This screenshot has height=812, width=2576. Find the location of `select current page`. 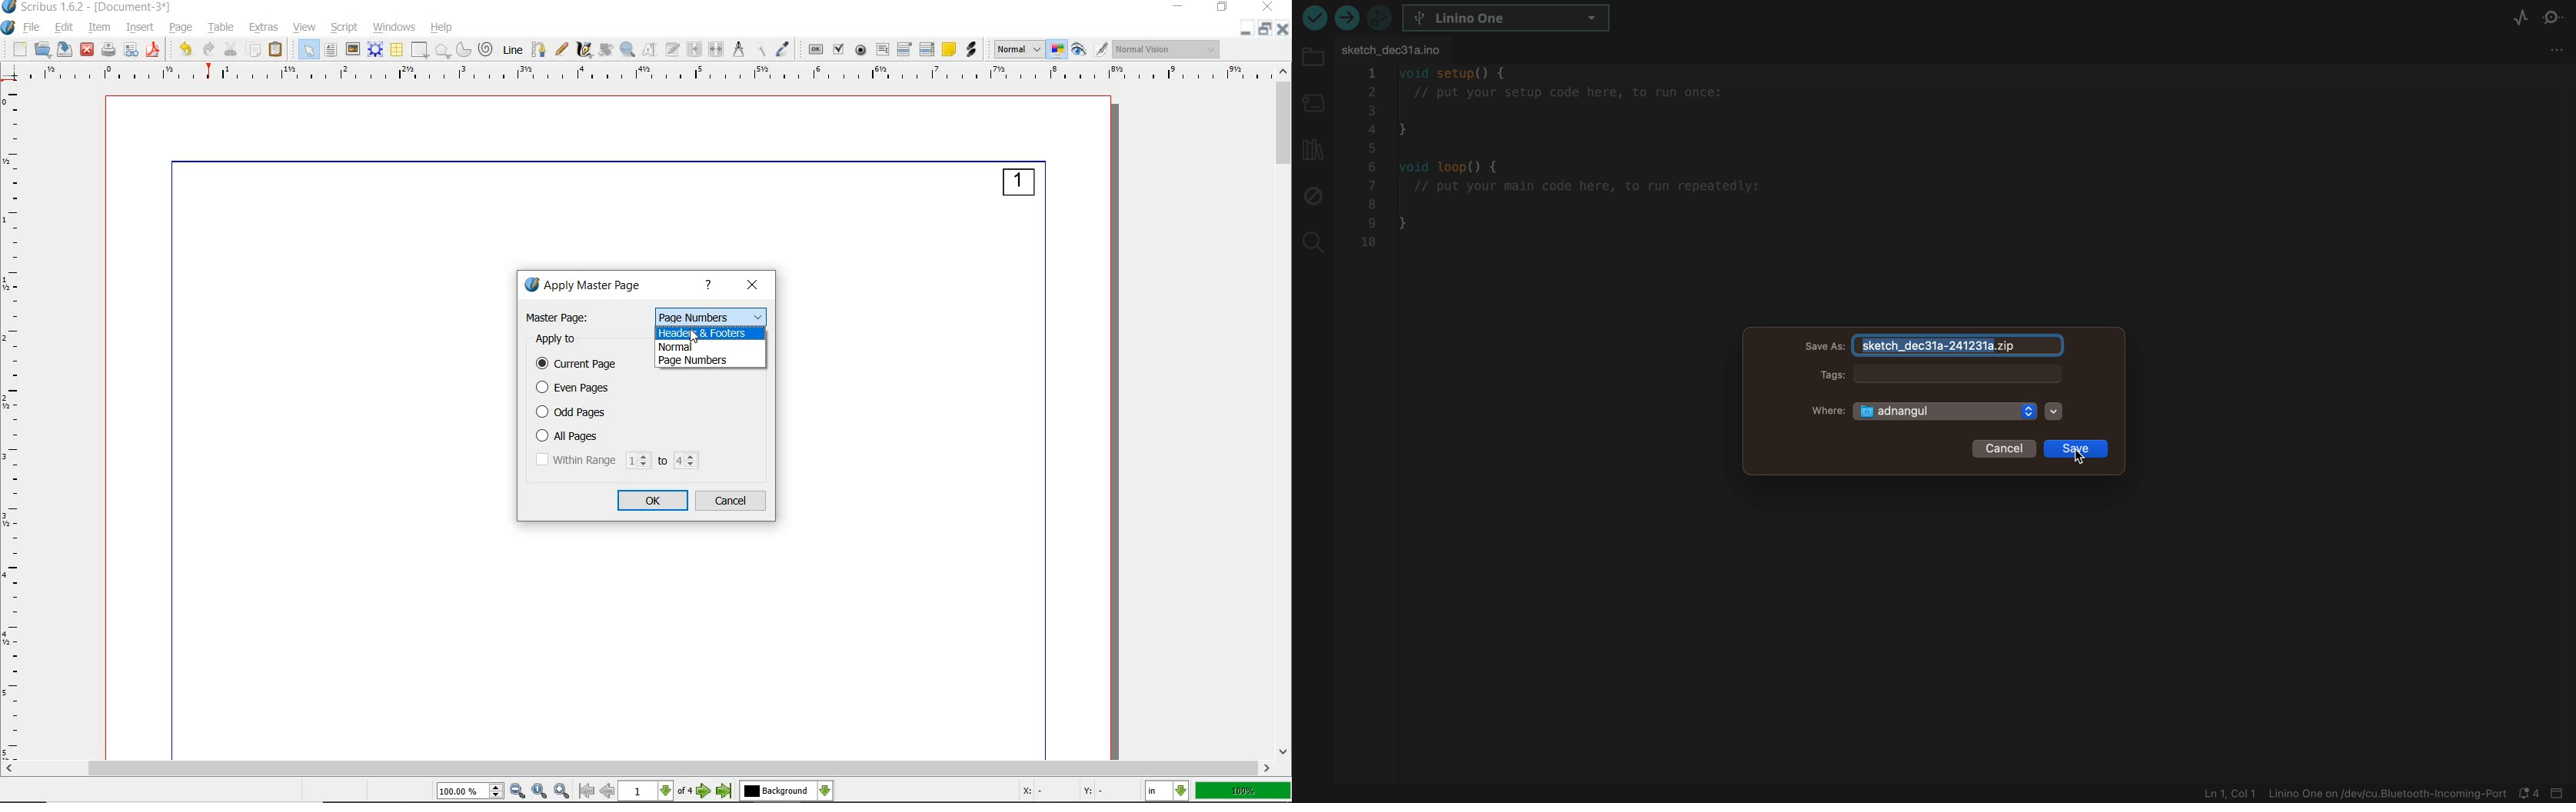

select current page is located at coordinates (655, 791).